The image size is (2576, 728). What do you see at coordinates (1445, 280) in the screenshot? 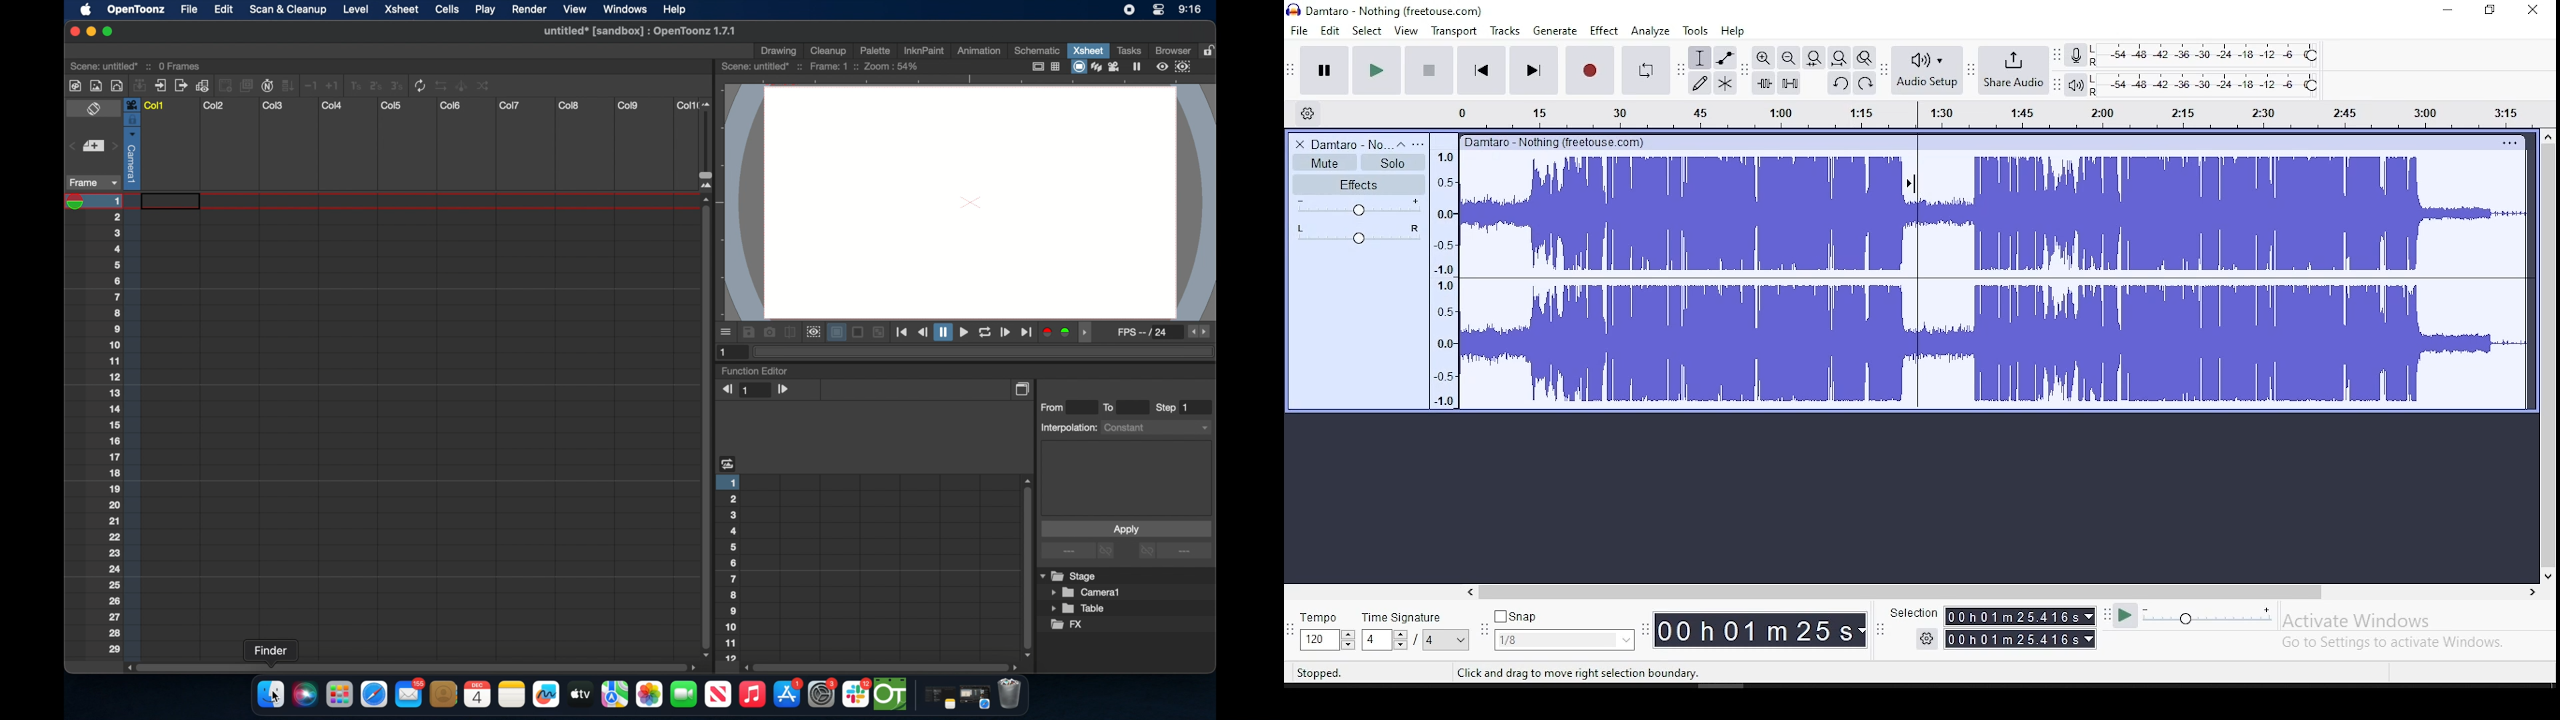
I see `meter` at bounding box center [1445, 280].